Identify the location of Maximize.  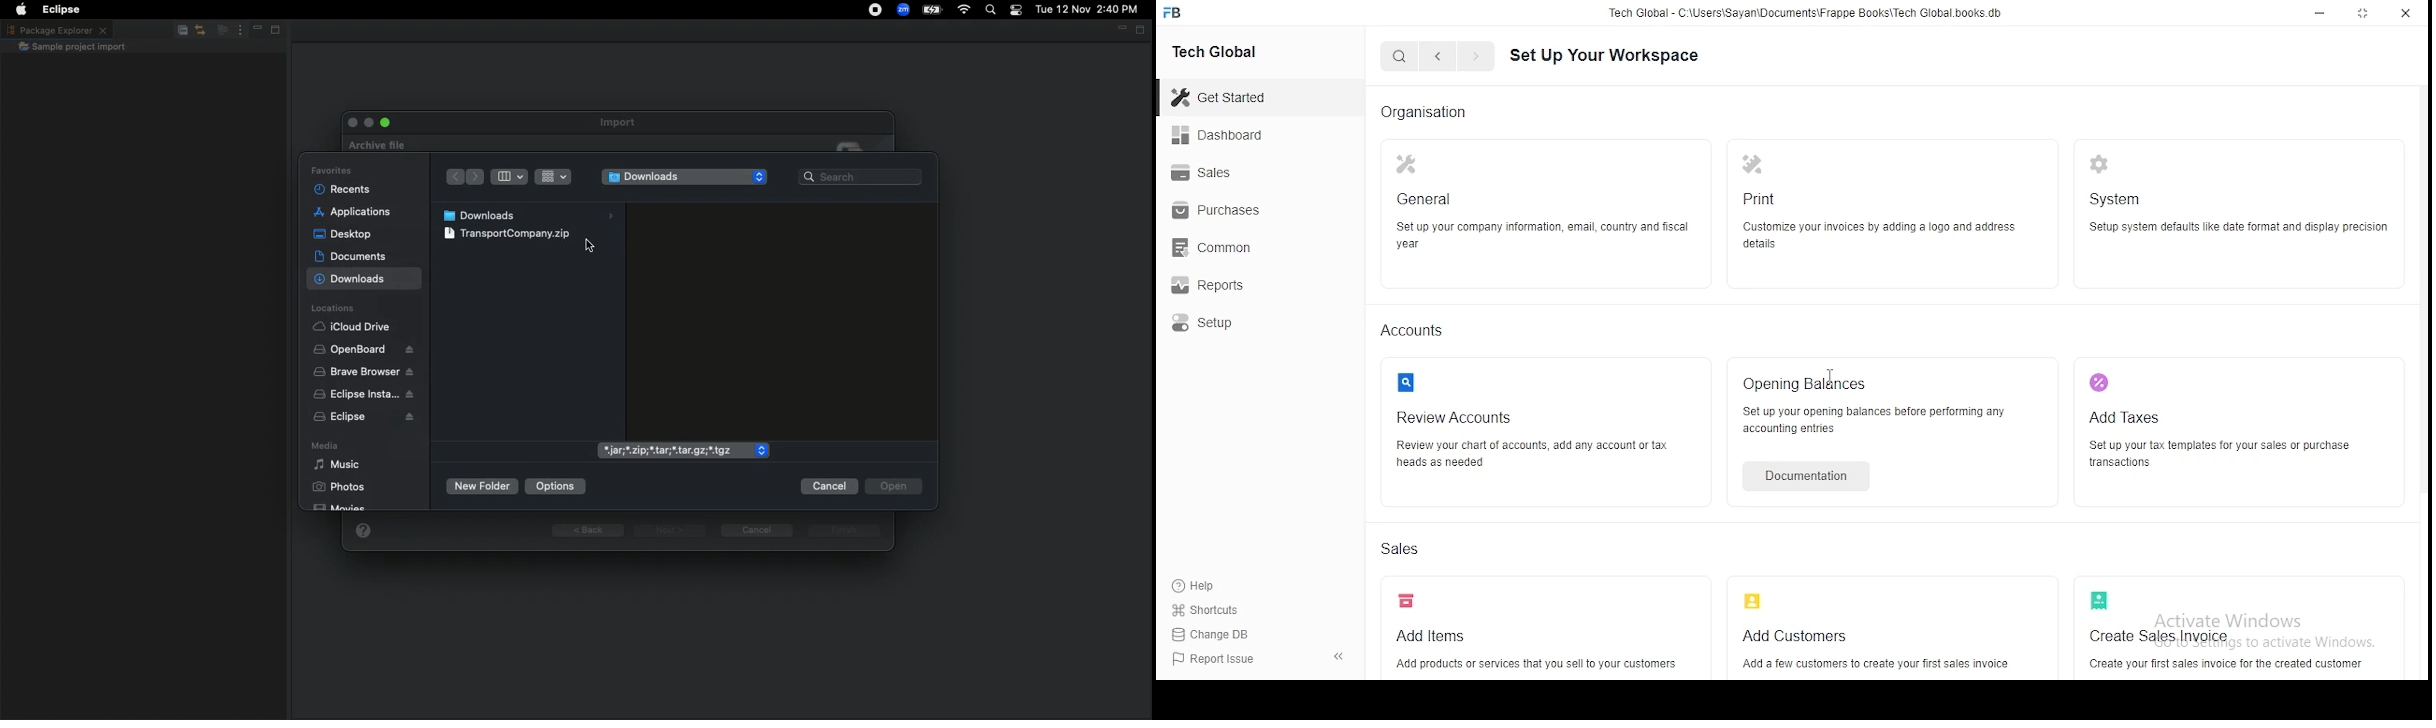
(274, 32).